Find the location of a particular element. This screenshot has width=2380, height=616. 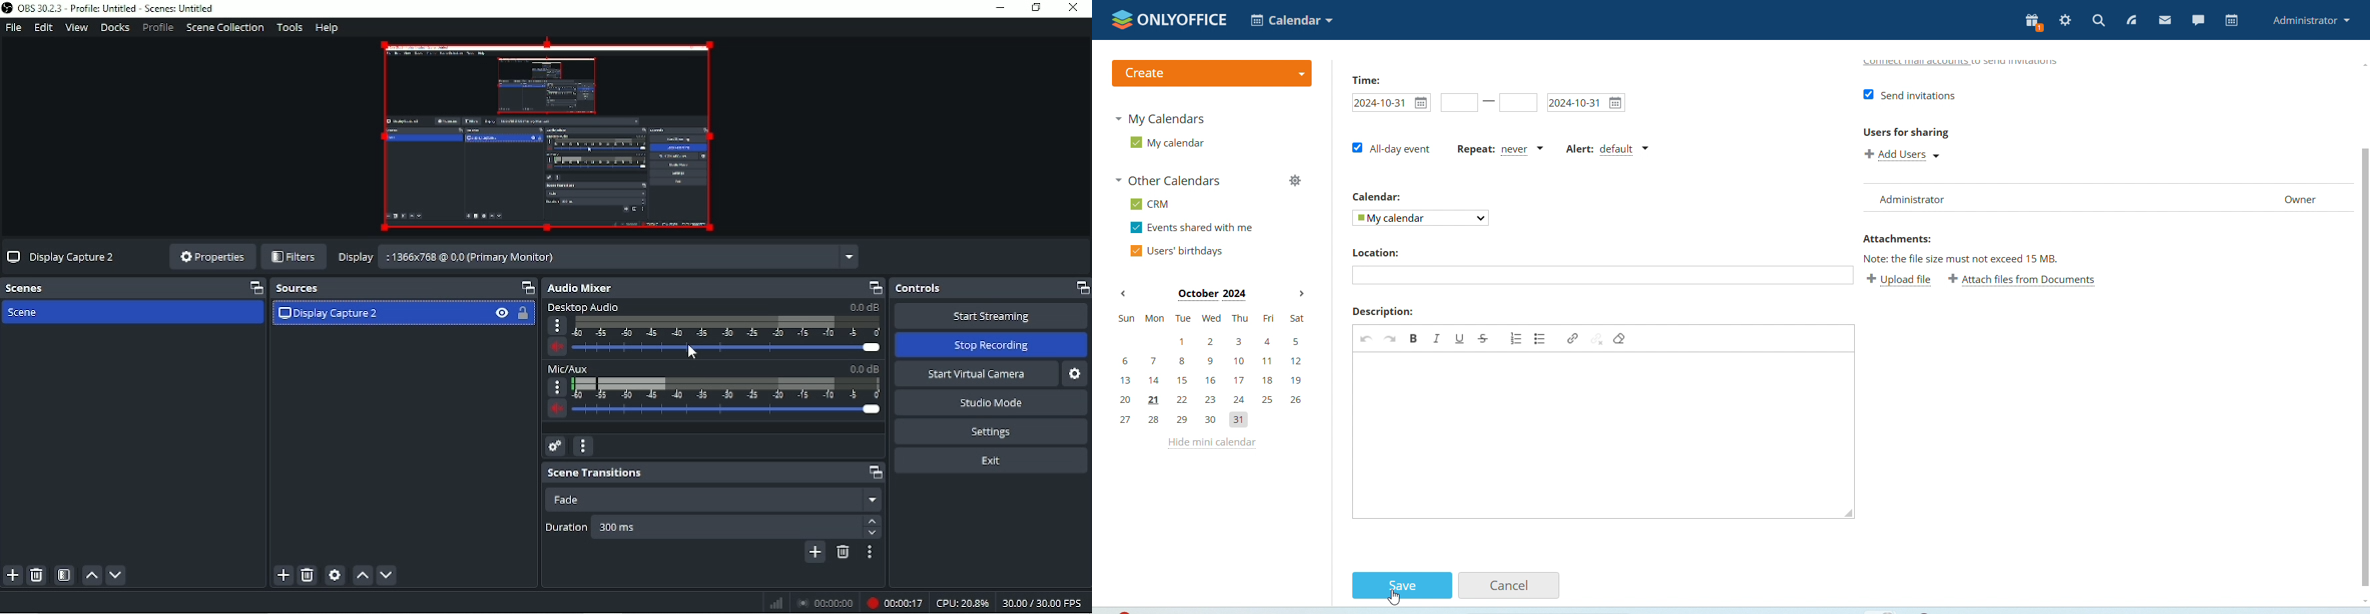

Docks is located at coordinates (115, 28).